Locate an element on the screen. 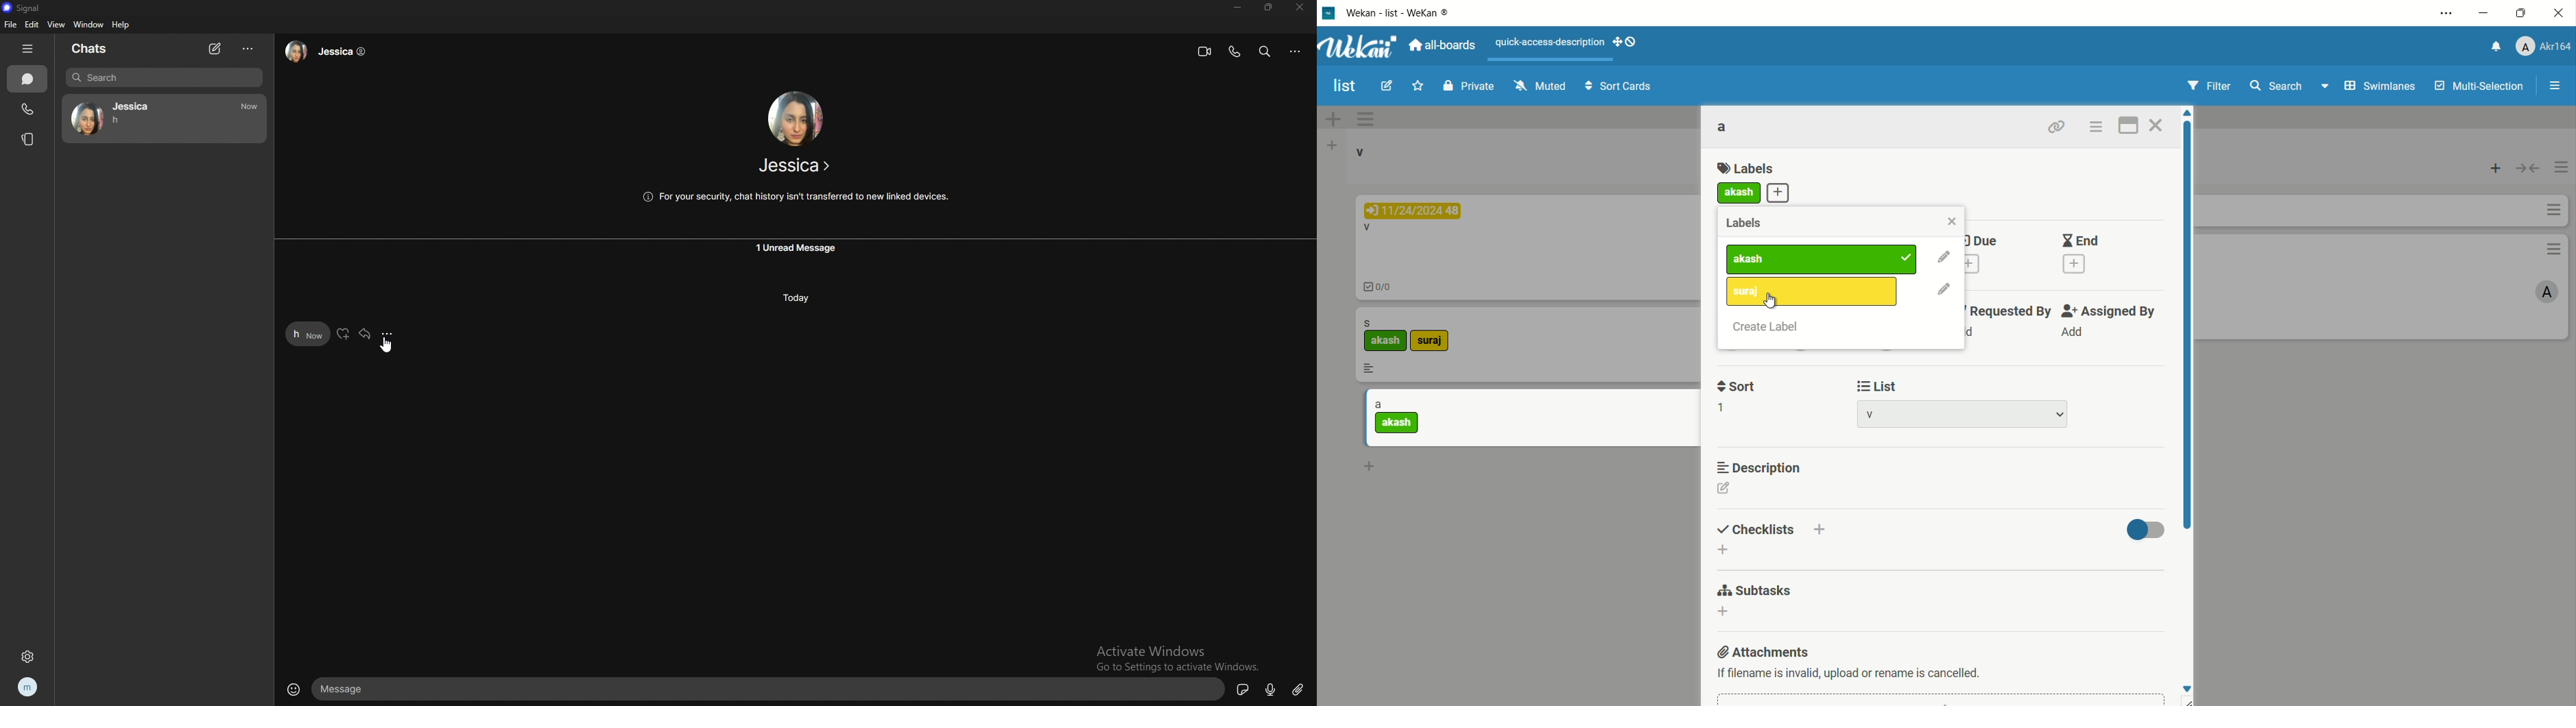 The image size is (2576, 728). filter is located at coordinates (2207, 87).